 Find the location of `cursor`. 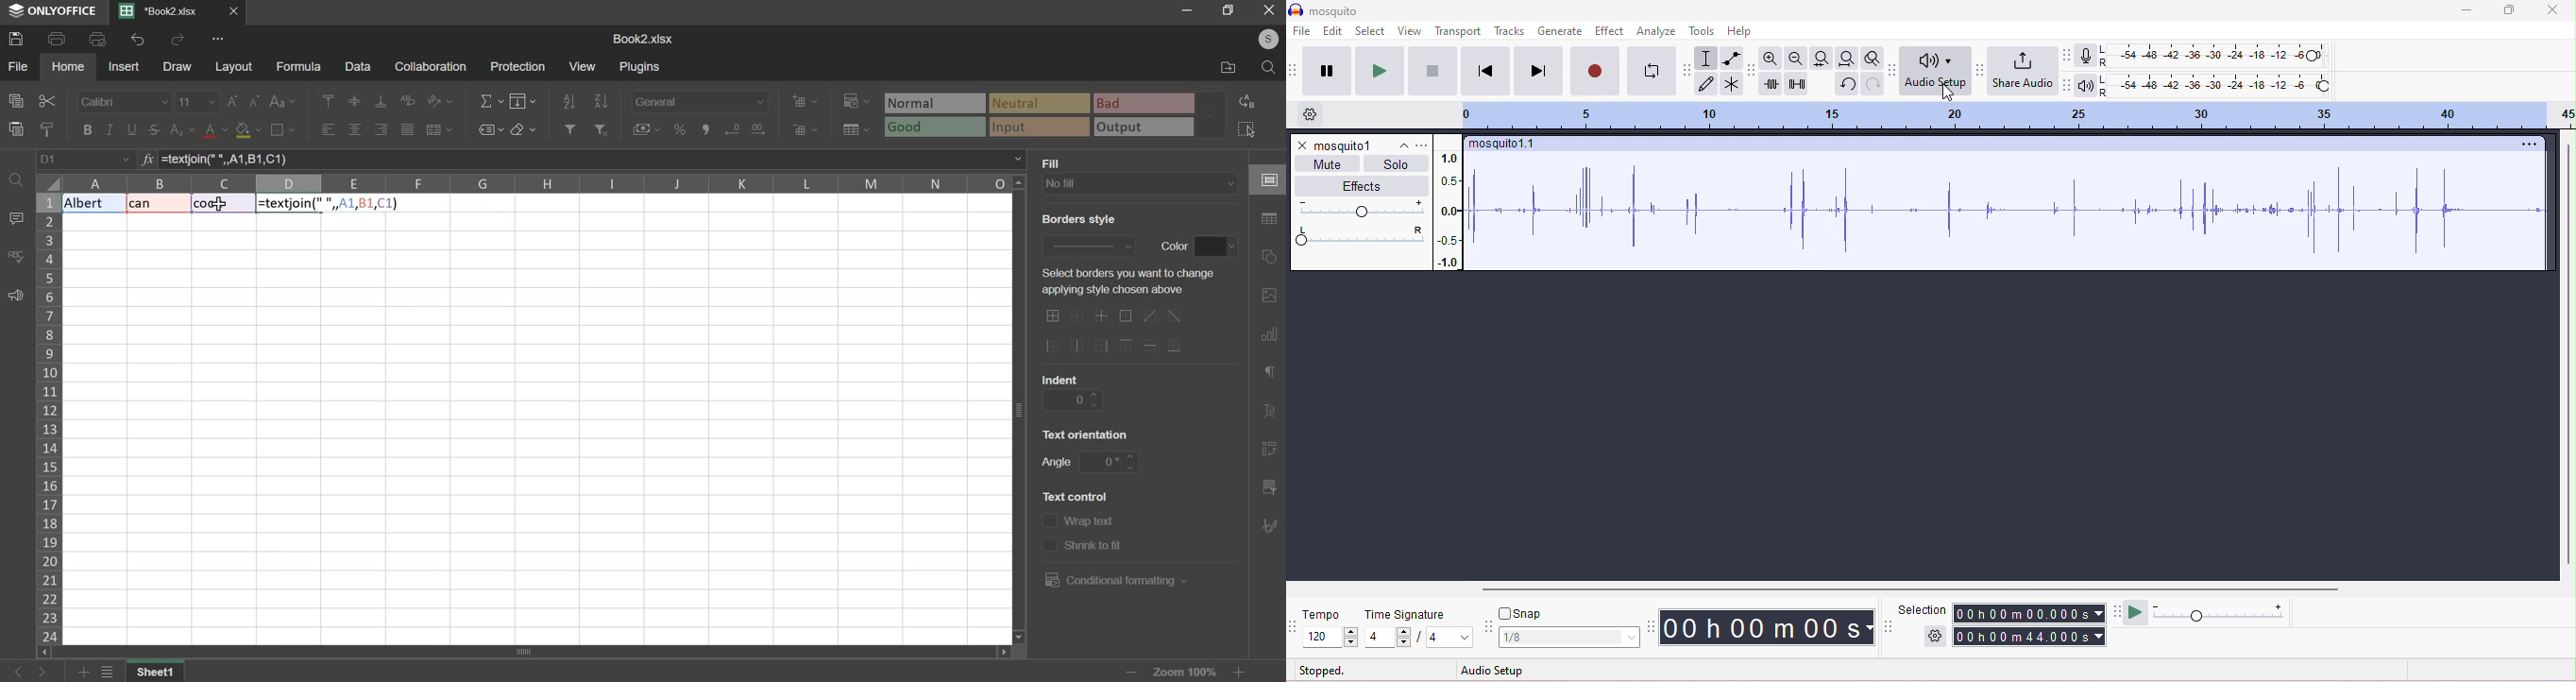

cursor is located at coordinates (1948, 94).